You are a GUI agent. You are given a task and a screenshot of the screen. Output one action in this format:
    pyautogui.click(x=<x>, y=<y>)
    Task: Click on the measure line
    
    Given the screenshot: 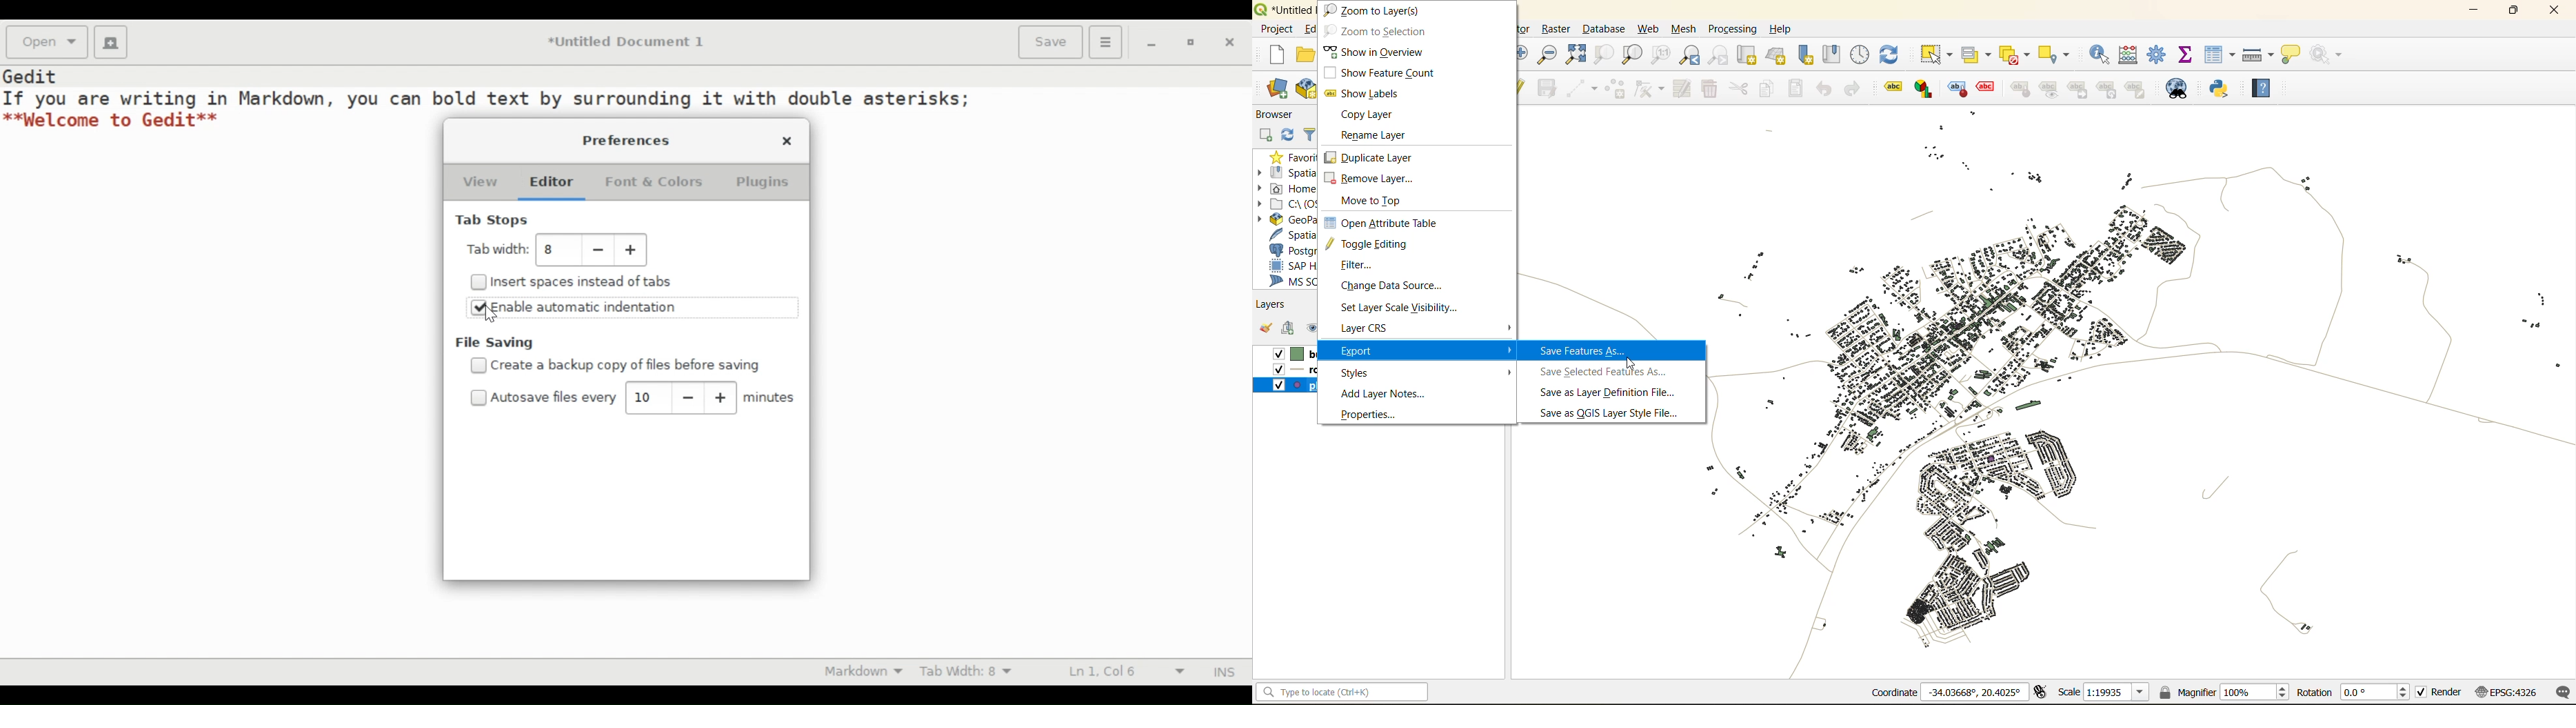 What is the action you would take?
    pyautogui.click(x=2257, y=54)
    